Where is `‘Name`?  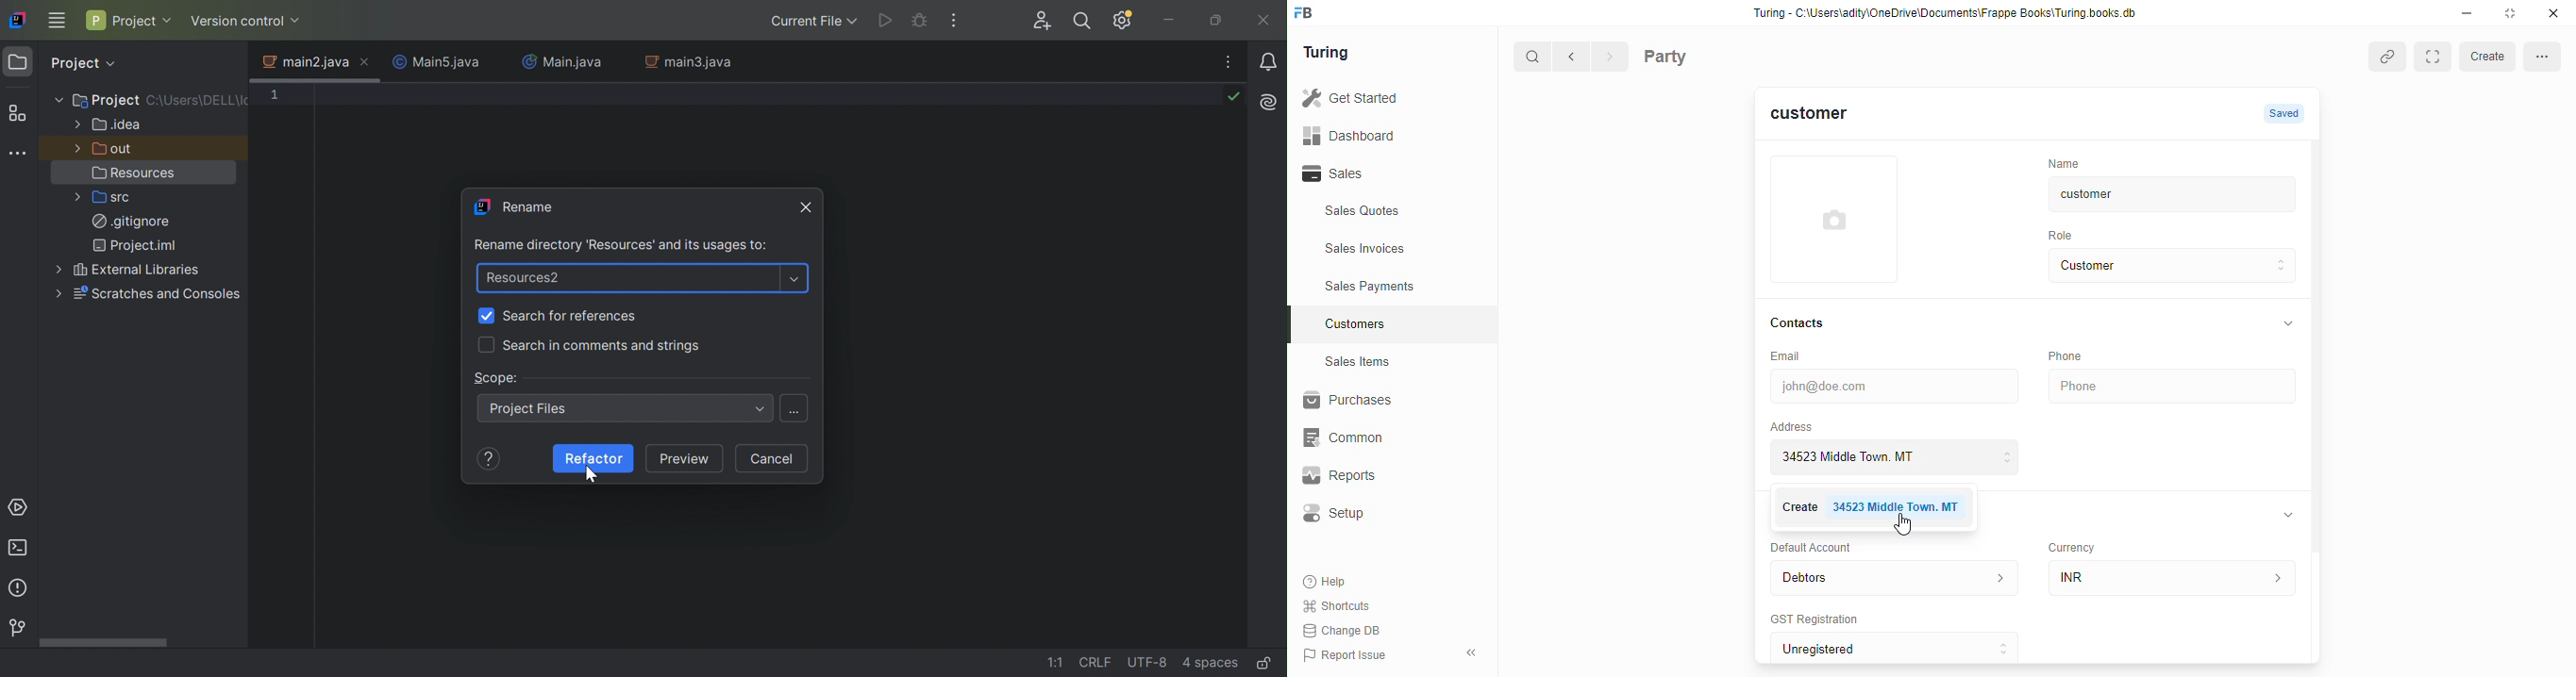
‘Name is located at coordinates (2062, 162).